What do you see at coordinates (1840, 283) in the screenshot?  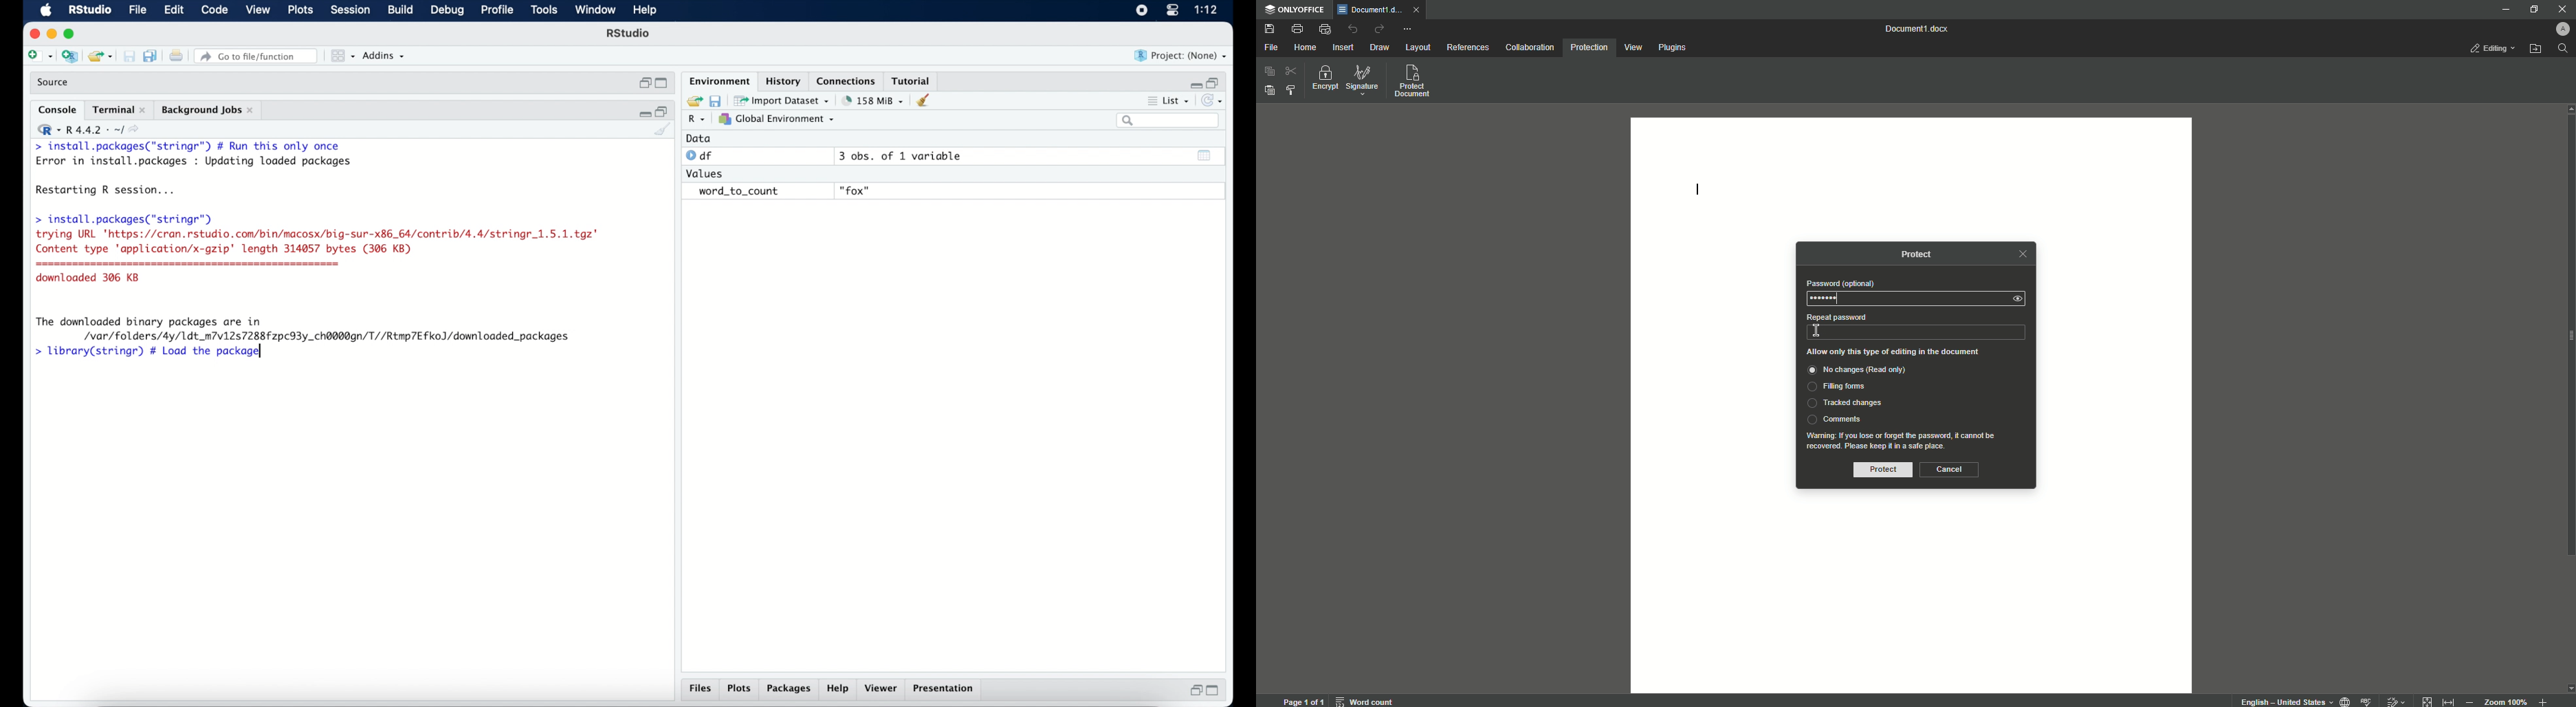 I see `Password` at bounding box center [1840, 283].